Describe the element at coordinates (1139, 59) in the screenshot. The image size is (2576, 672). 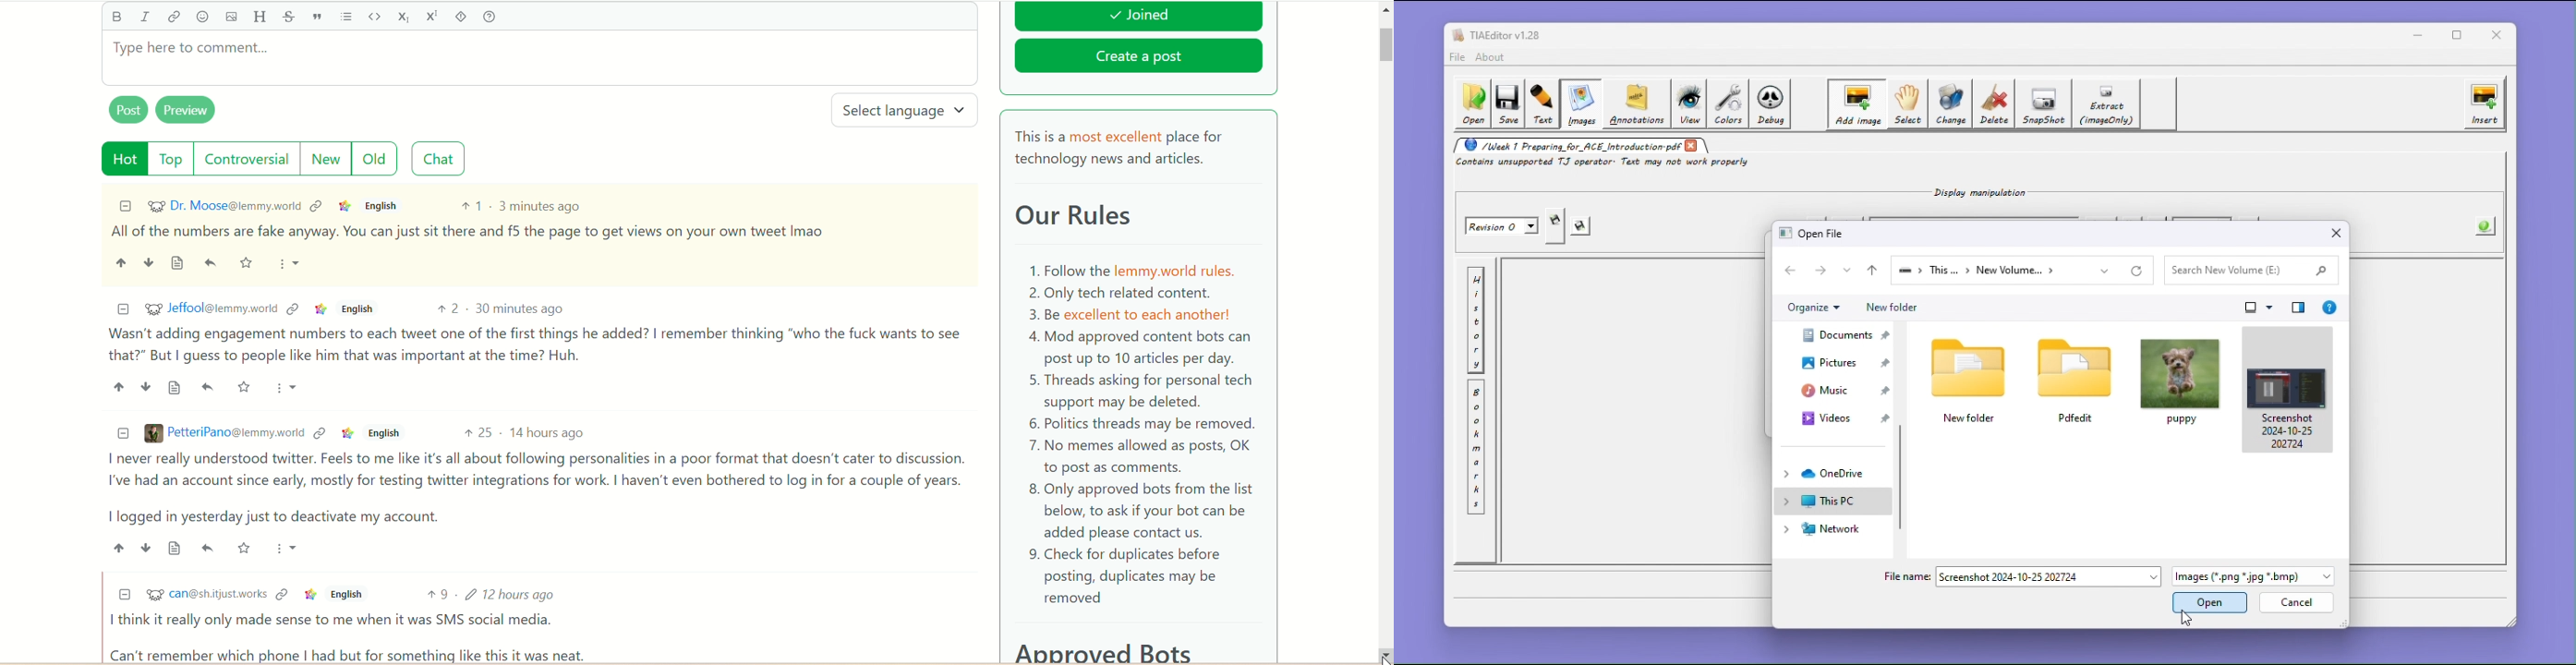
I see `create a post` at that location.